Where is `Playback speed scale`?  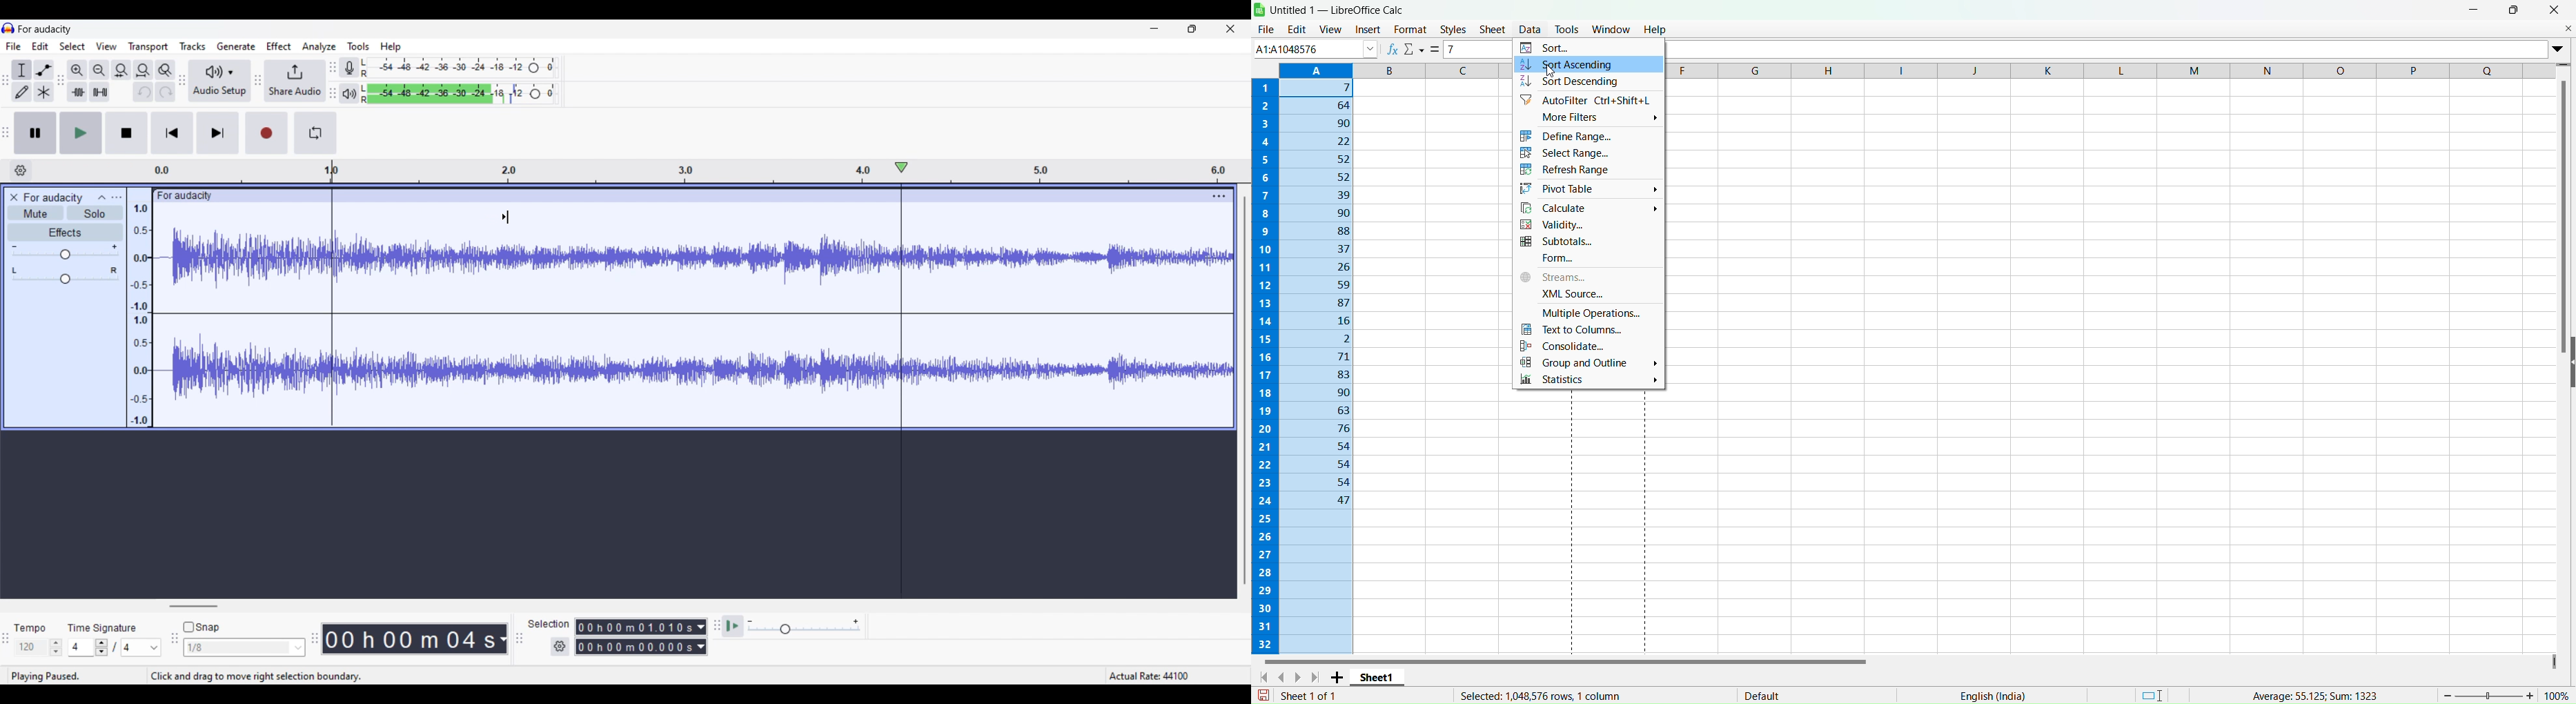
Playback speed scale is located at coordinates (804, 626).